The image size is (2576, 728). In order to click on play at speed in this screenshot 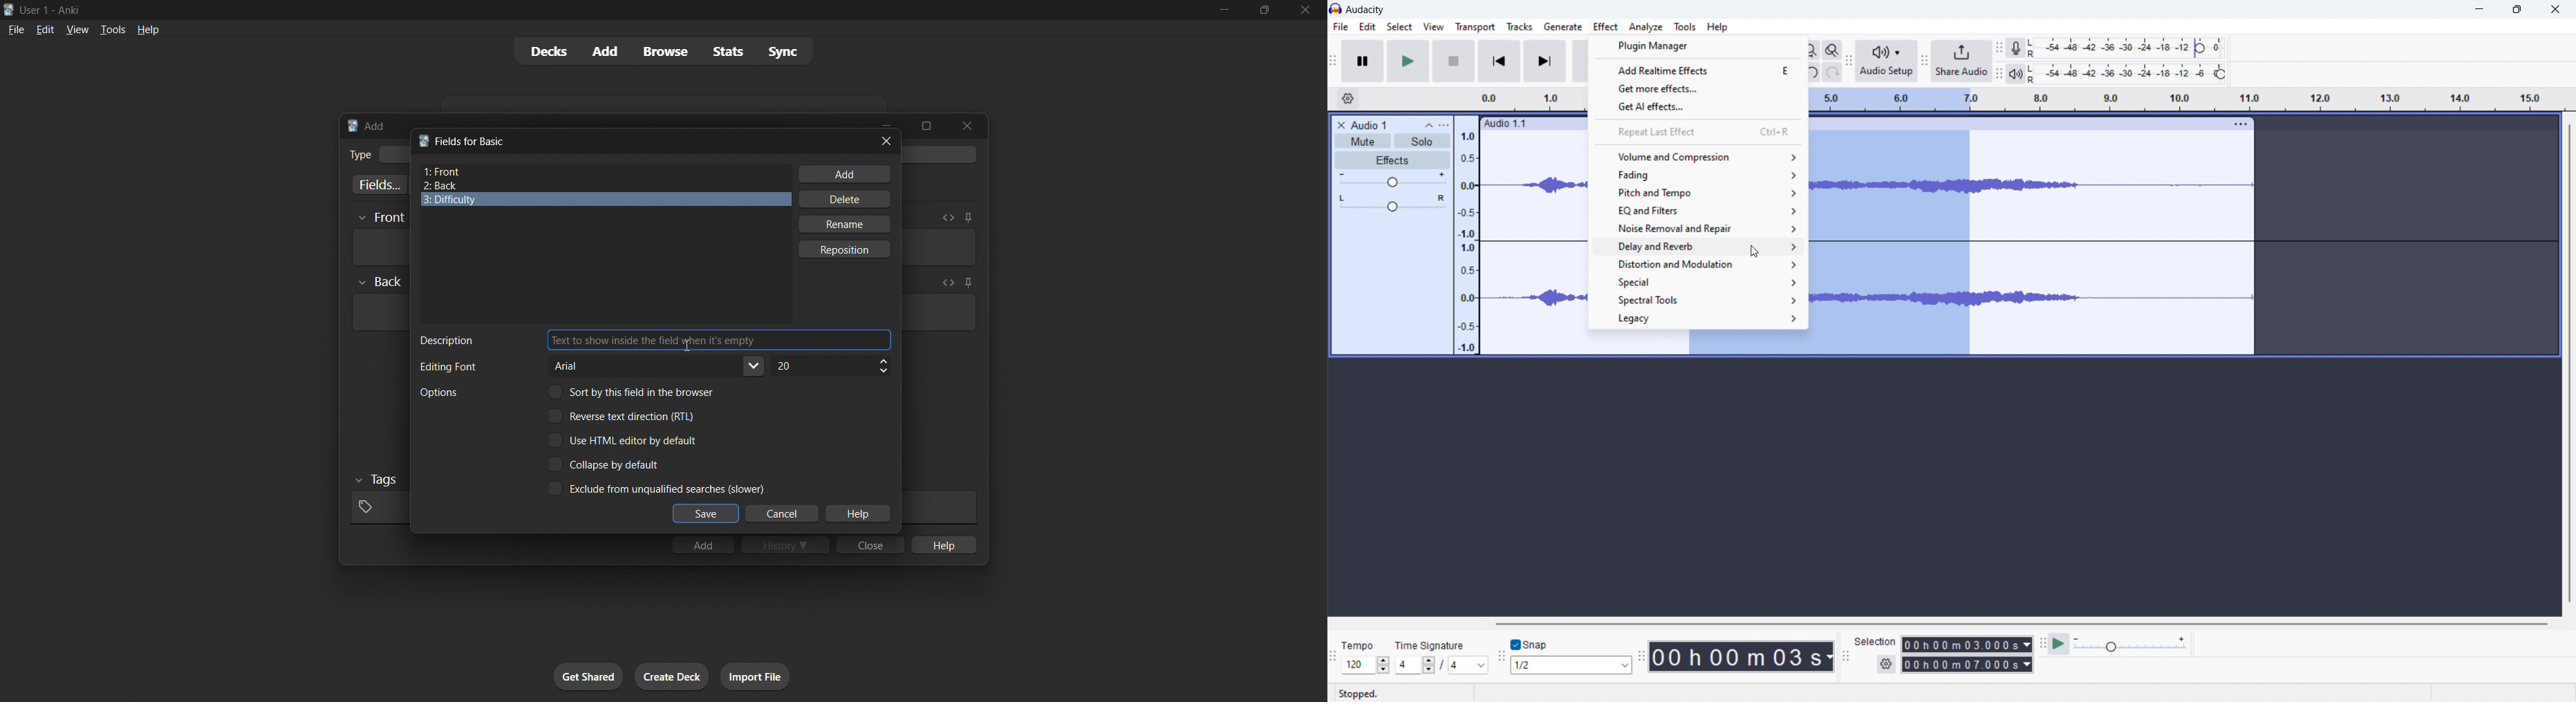, I will do `click(2059, 644)`.